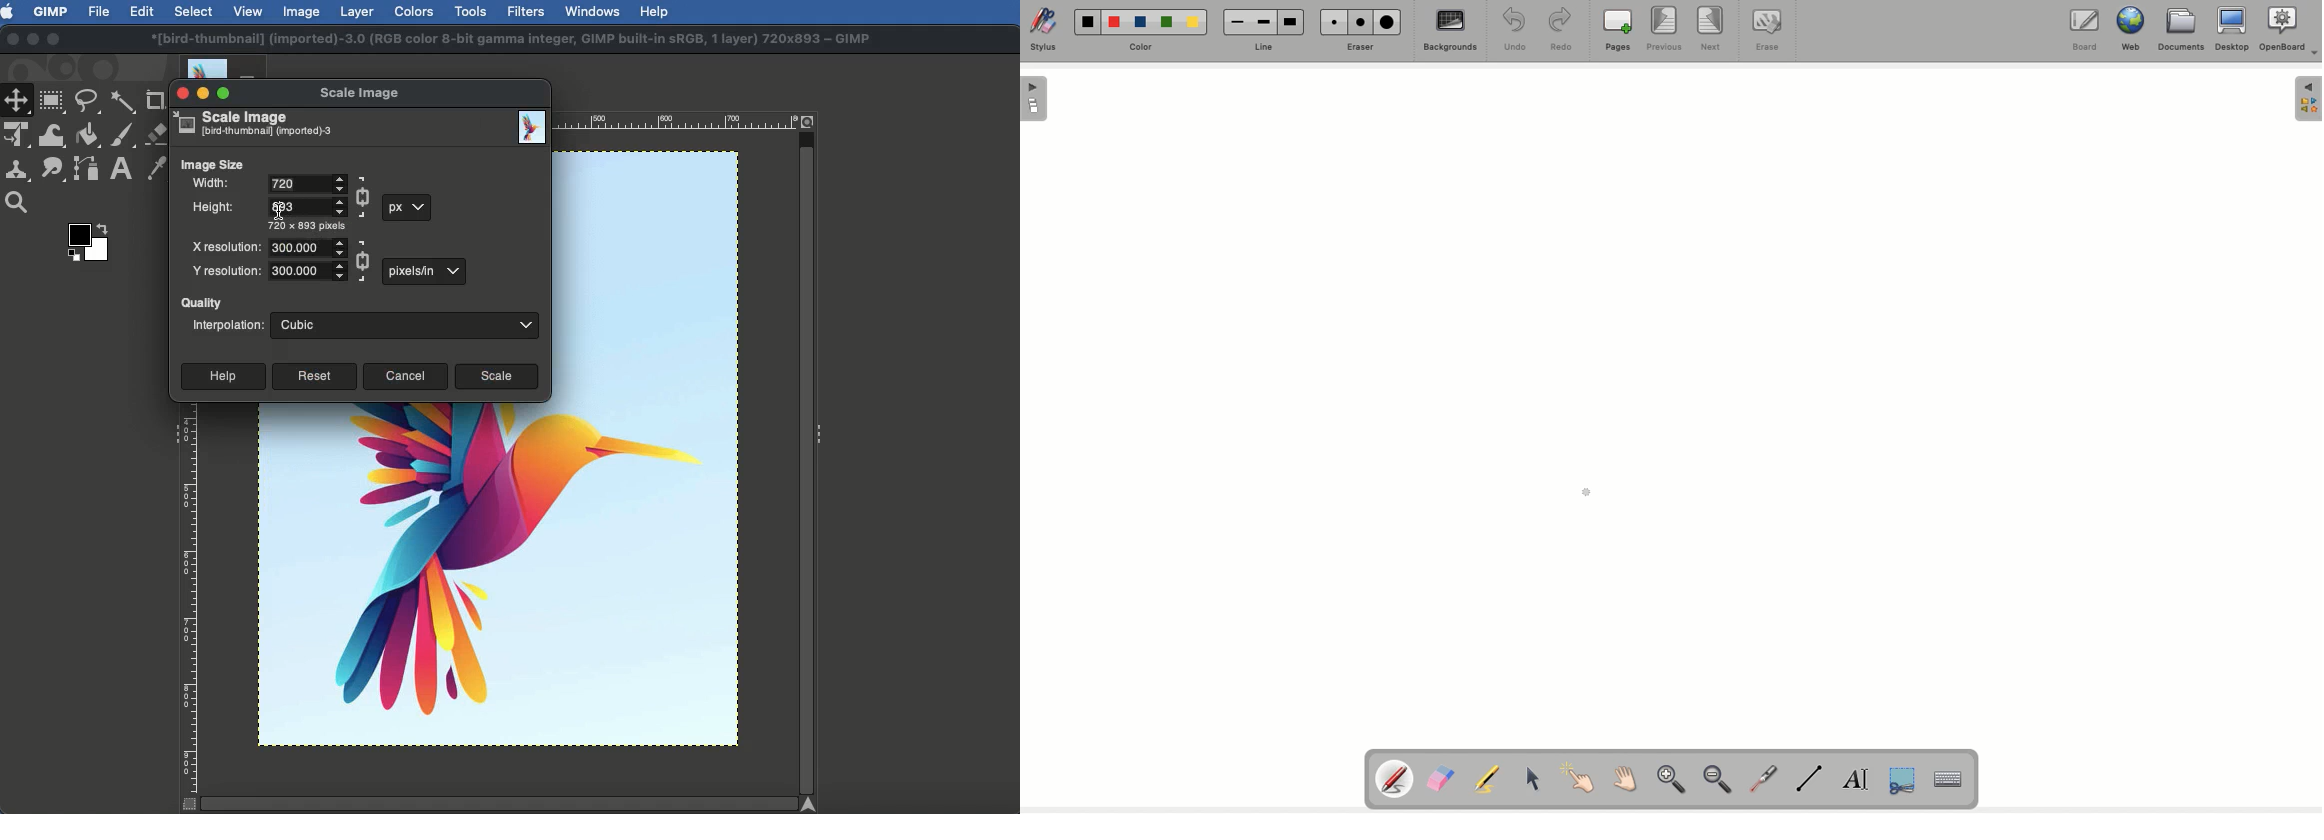  I want to click on Freeform selector, so click(88, 101).